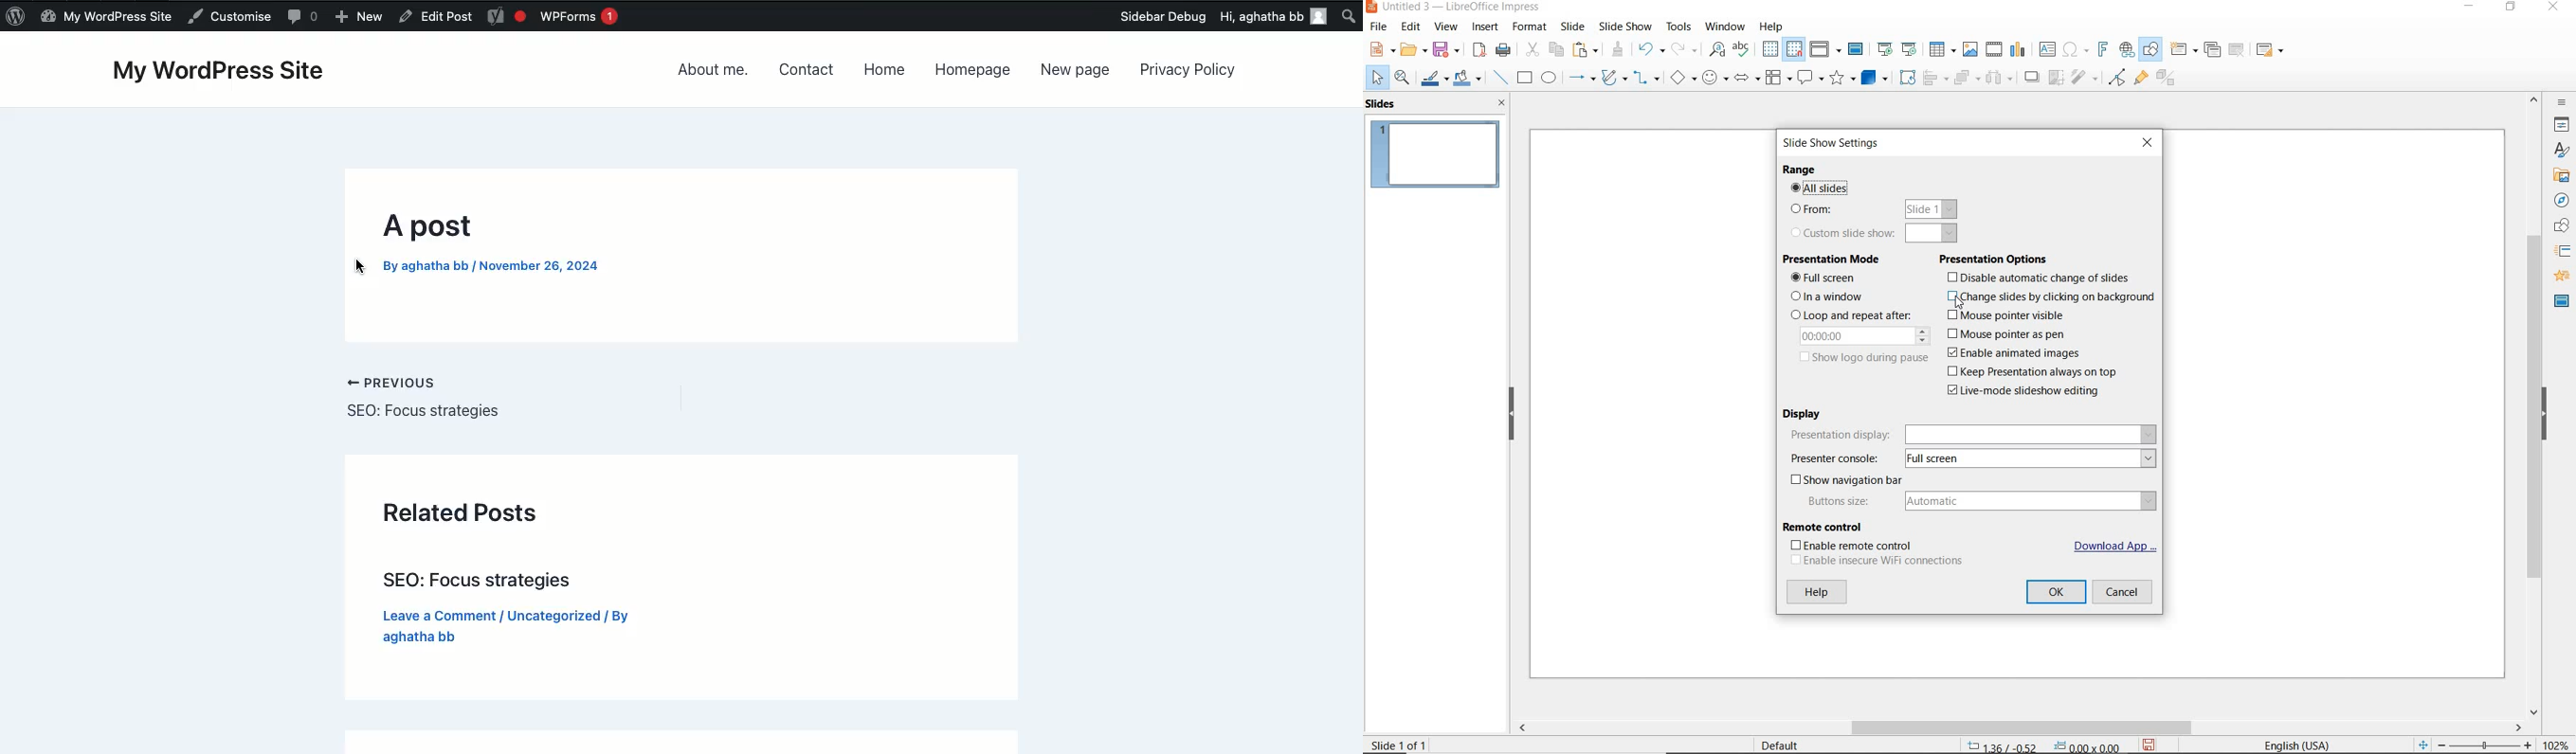  I want to click on STYLES, so click(2562, 151).